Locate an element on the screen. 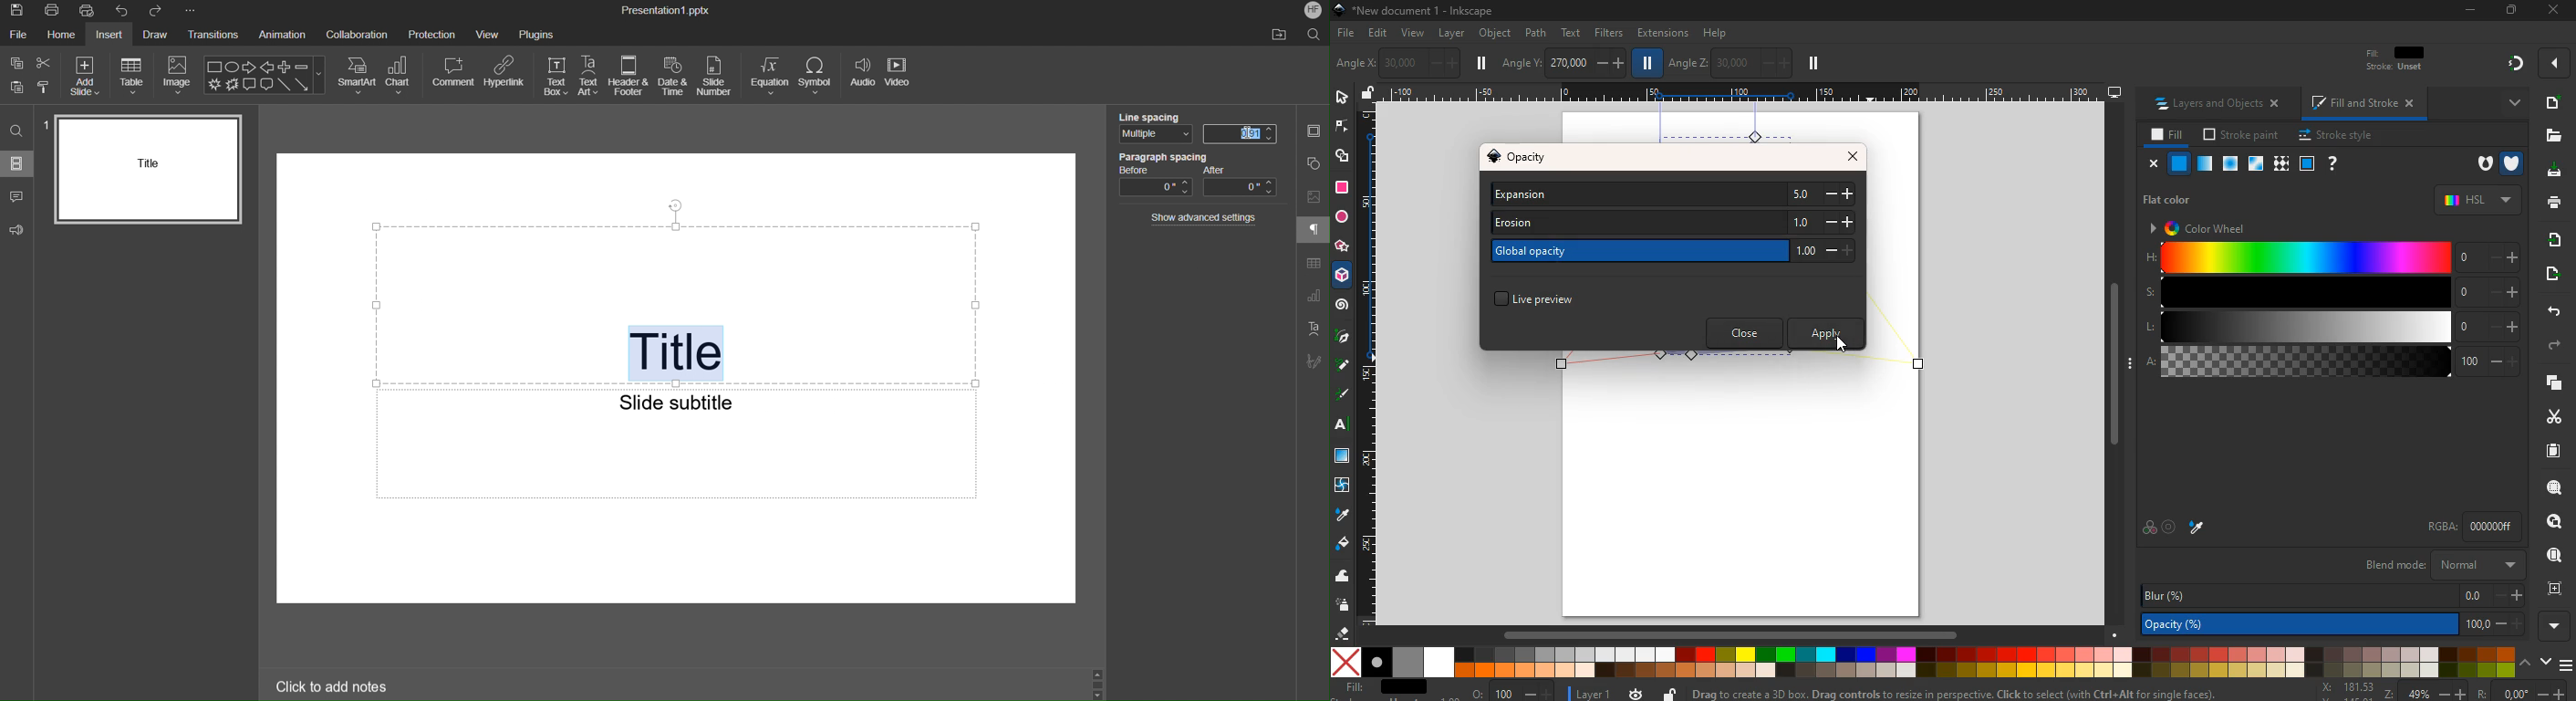 Image resolution: width=2576 pixels, height=728 pixels. twist is located at coordinates (1342, 485).